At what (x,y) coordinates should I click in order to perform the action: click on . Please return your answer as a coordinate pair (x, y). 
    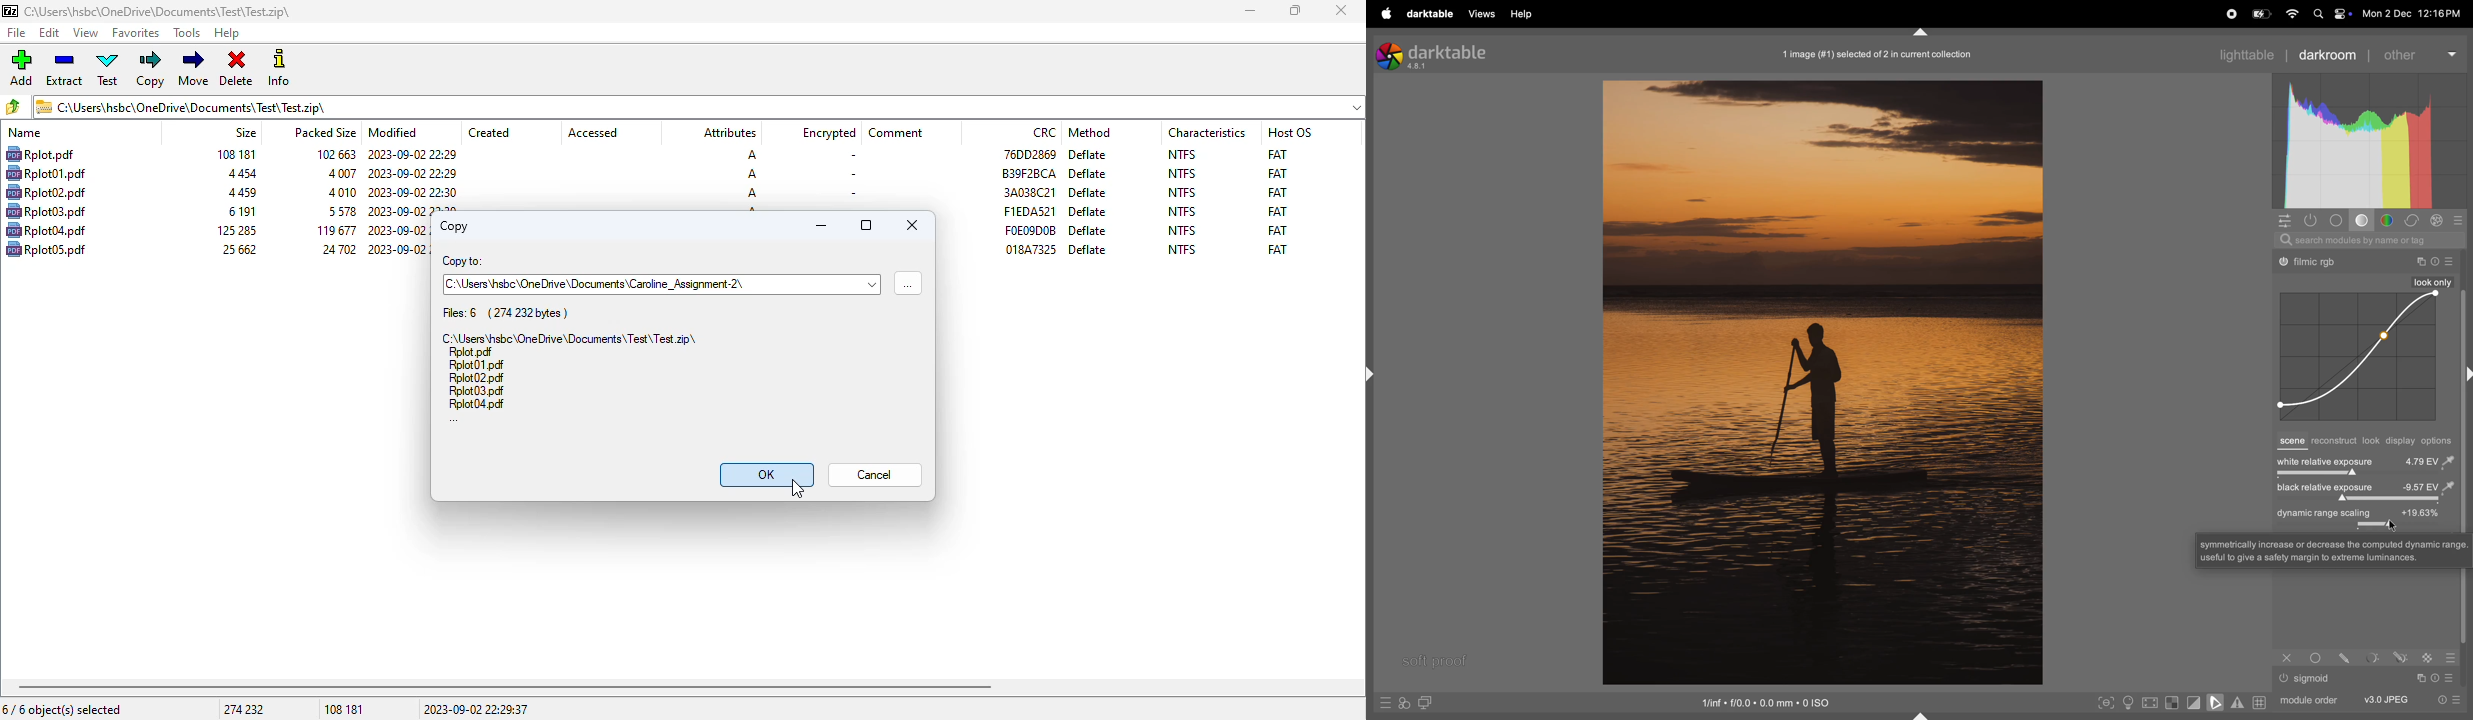
    Looking at the image, I should click on (2314, 679).